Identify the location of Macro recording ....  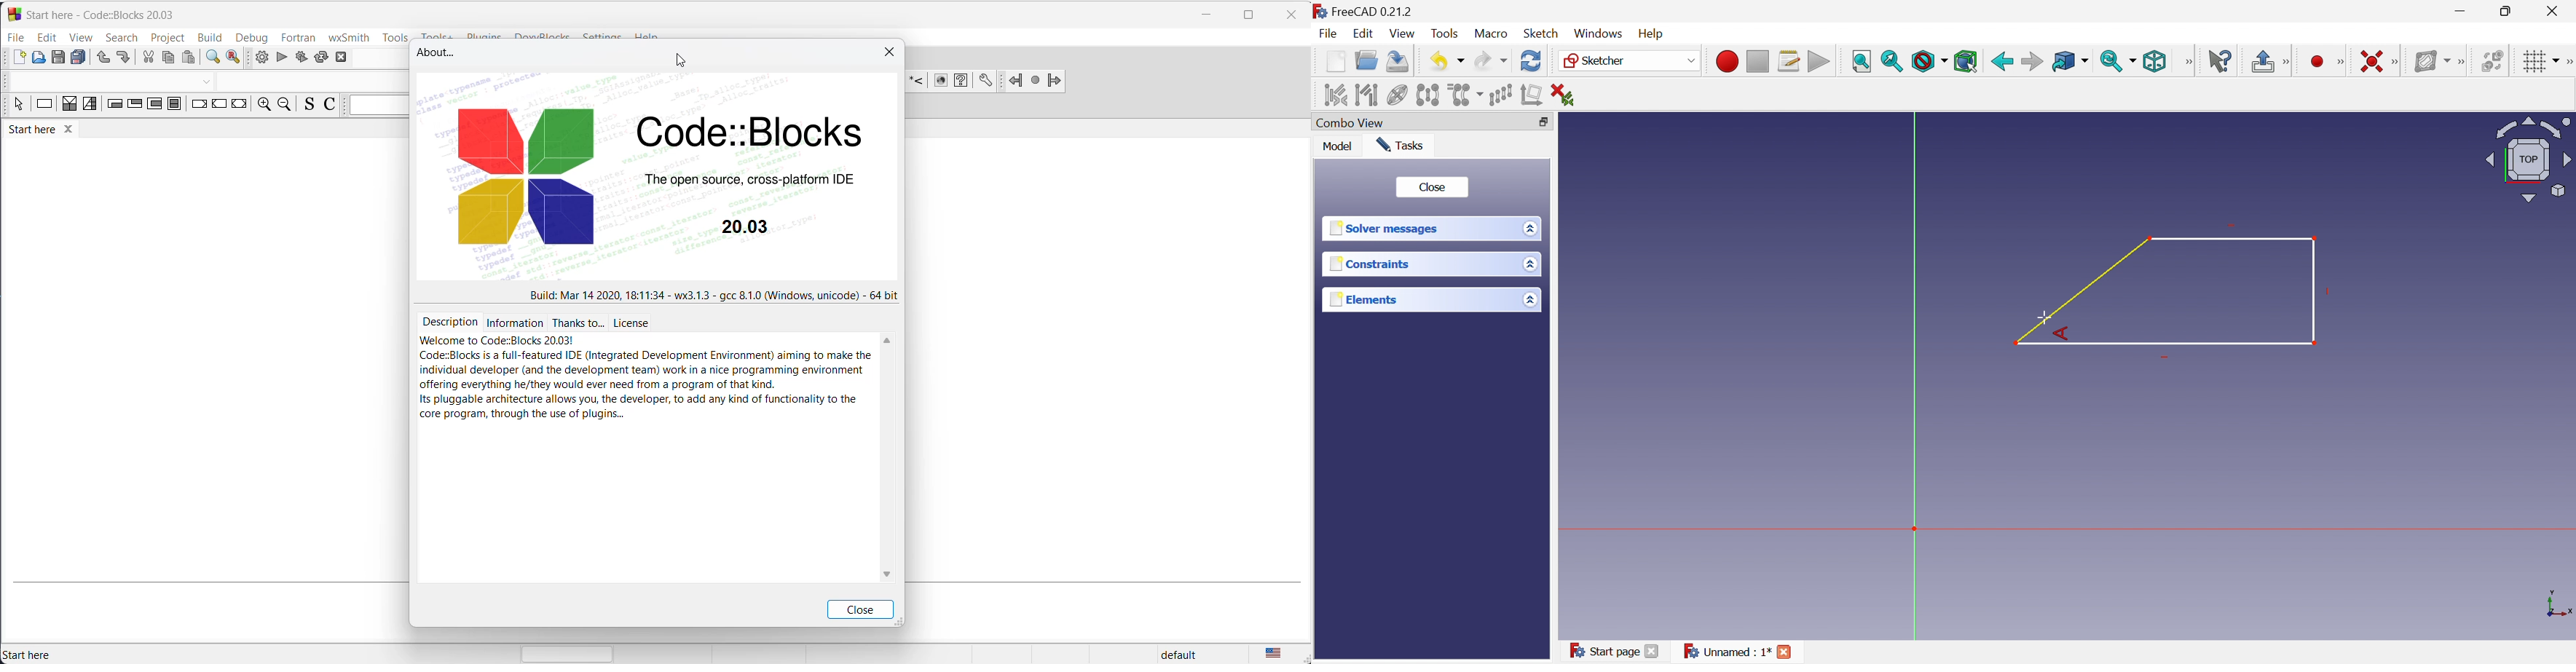
(1725, 60).